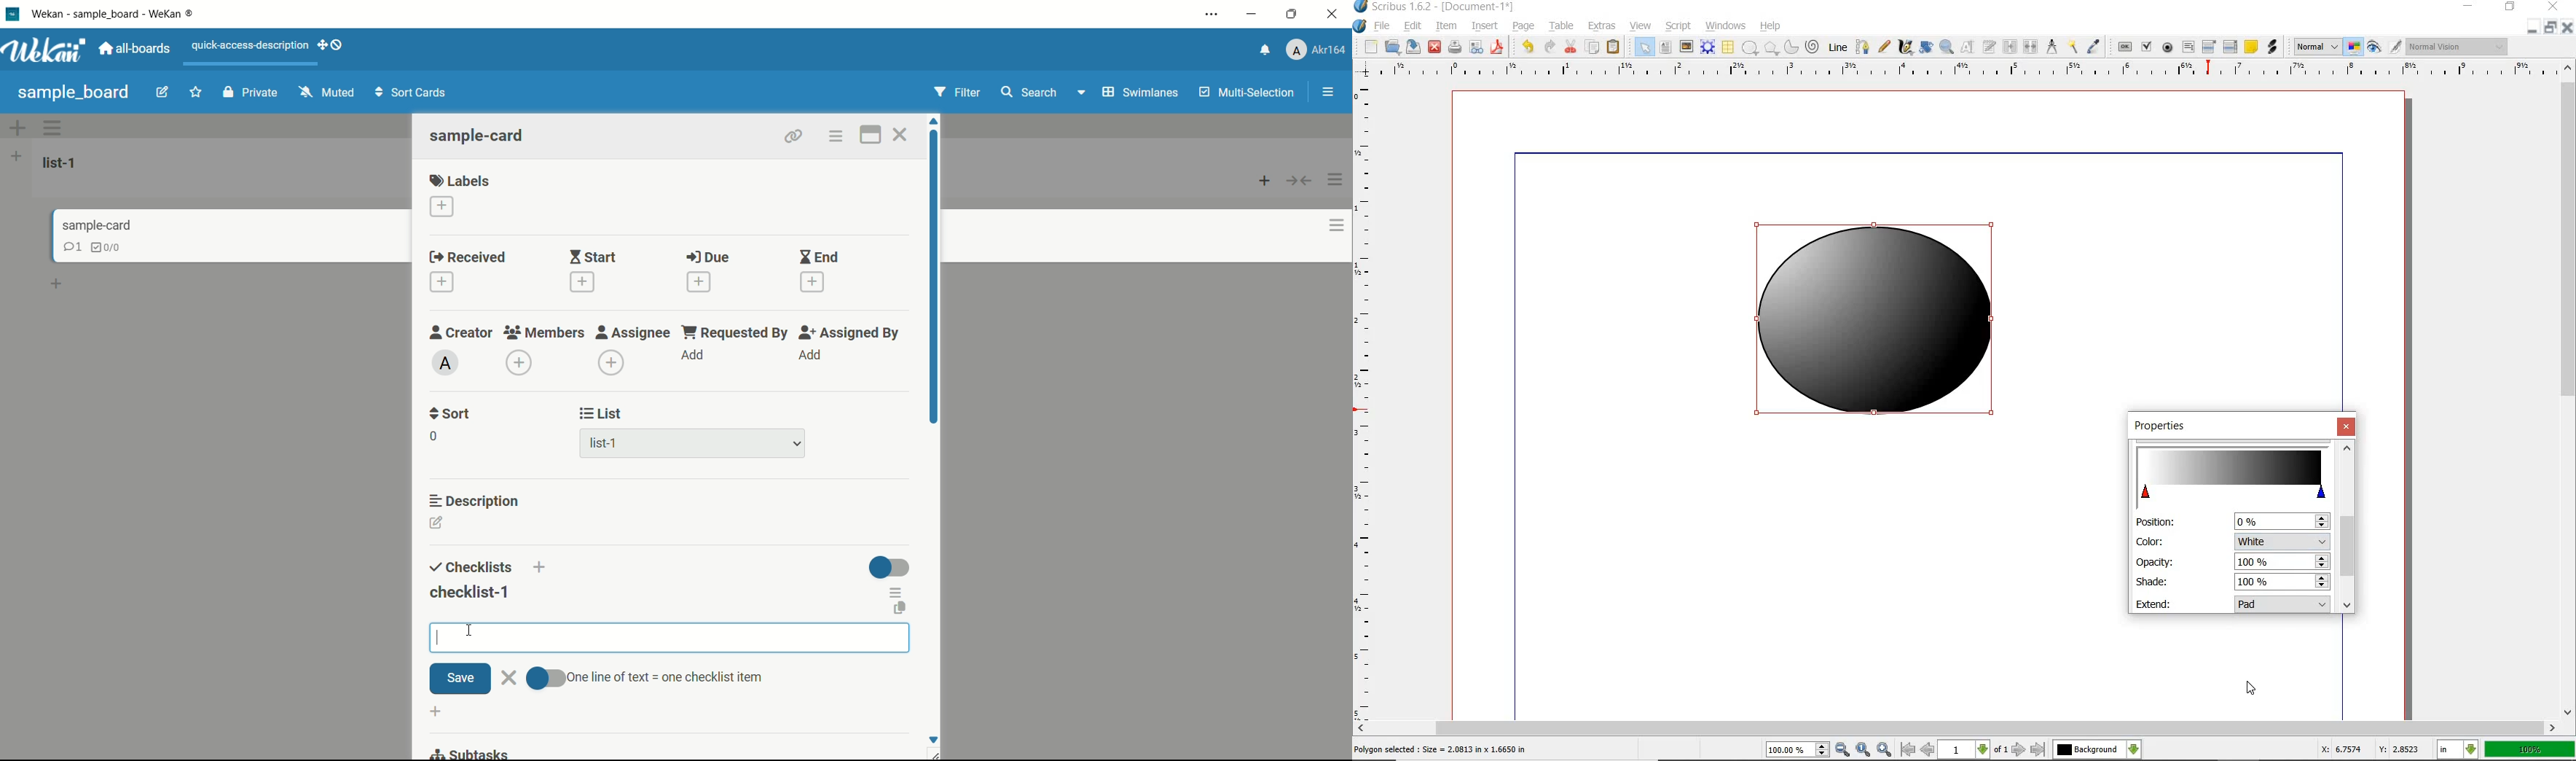 This screenshot has width=2576, height=784. What do you see at coordinates (1571, 46) in the screenshot?
I see `CUT` at bounding box center [1571, 46].